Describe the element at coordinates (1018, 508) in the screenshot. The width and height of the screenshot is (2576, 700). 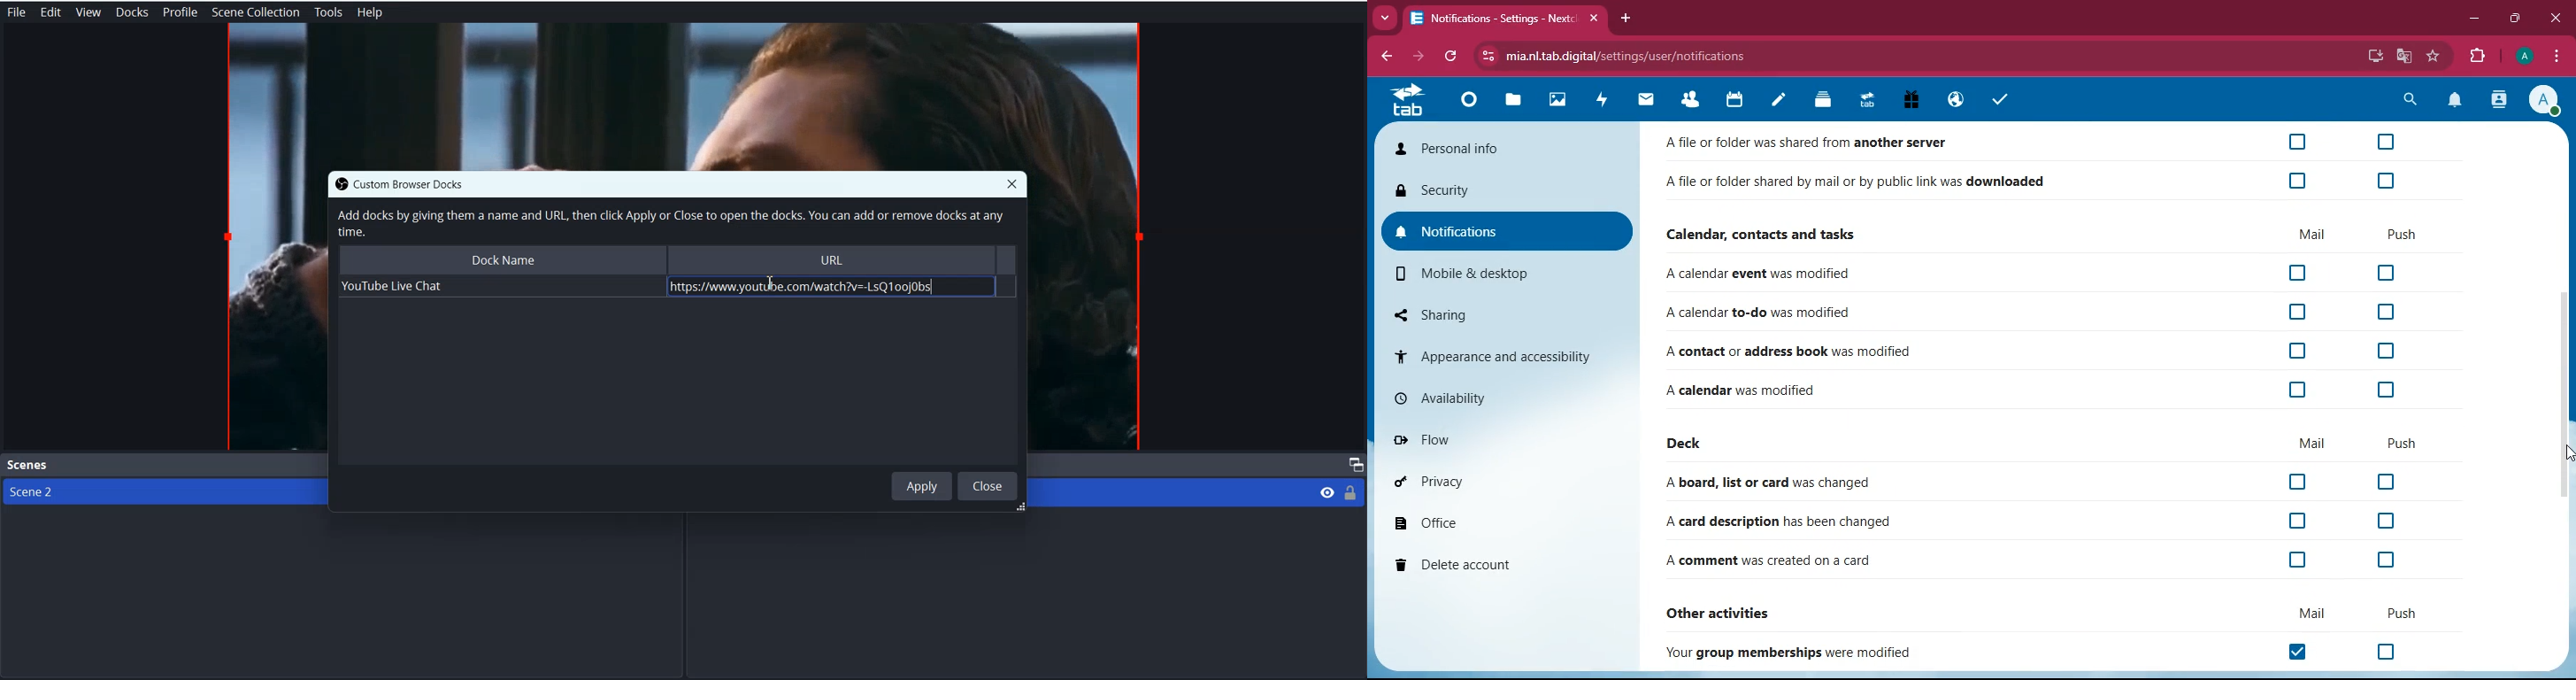
I see `resize` at that location.